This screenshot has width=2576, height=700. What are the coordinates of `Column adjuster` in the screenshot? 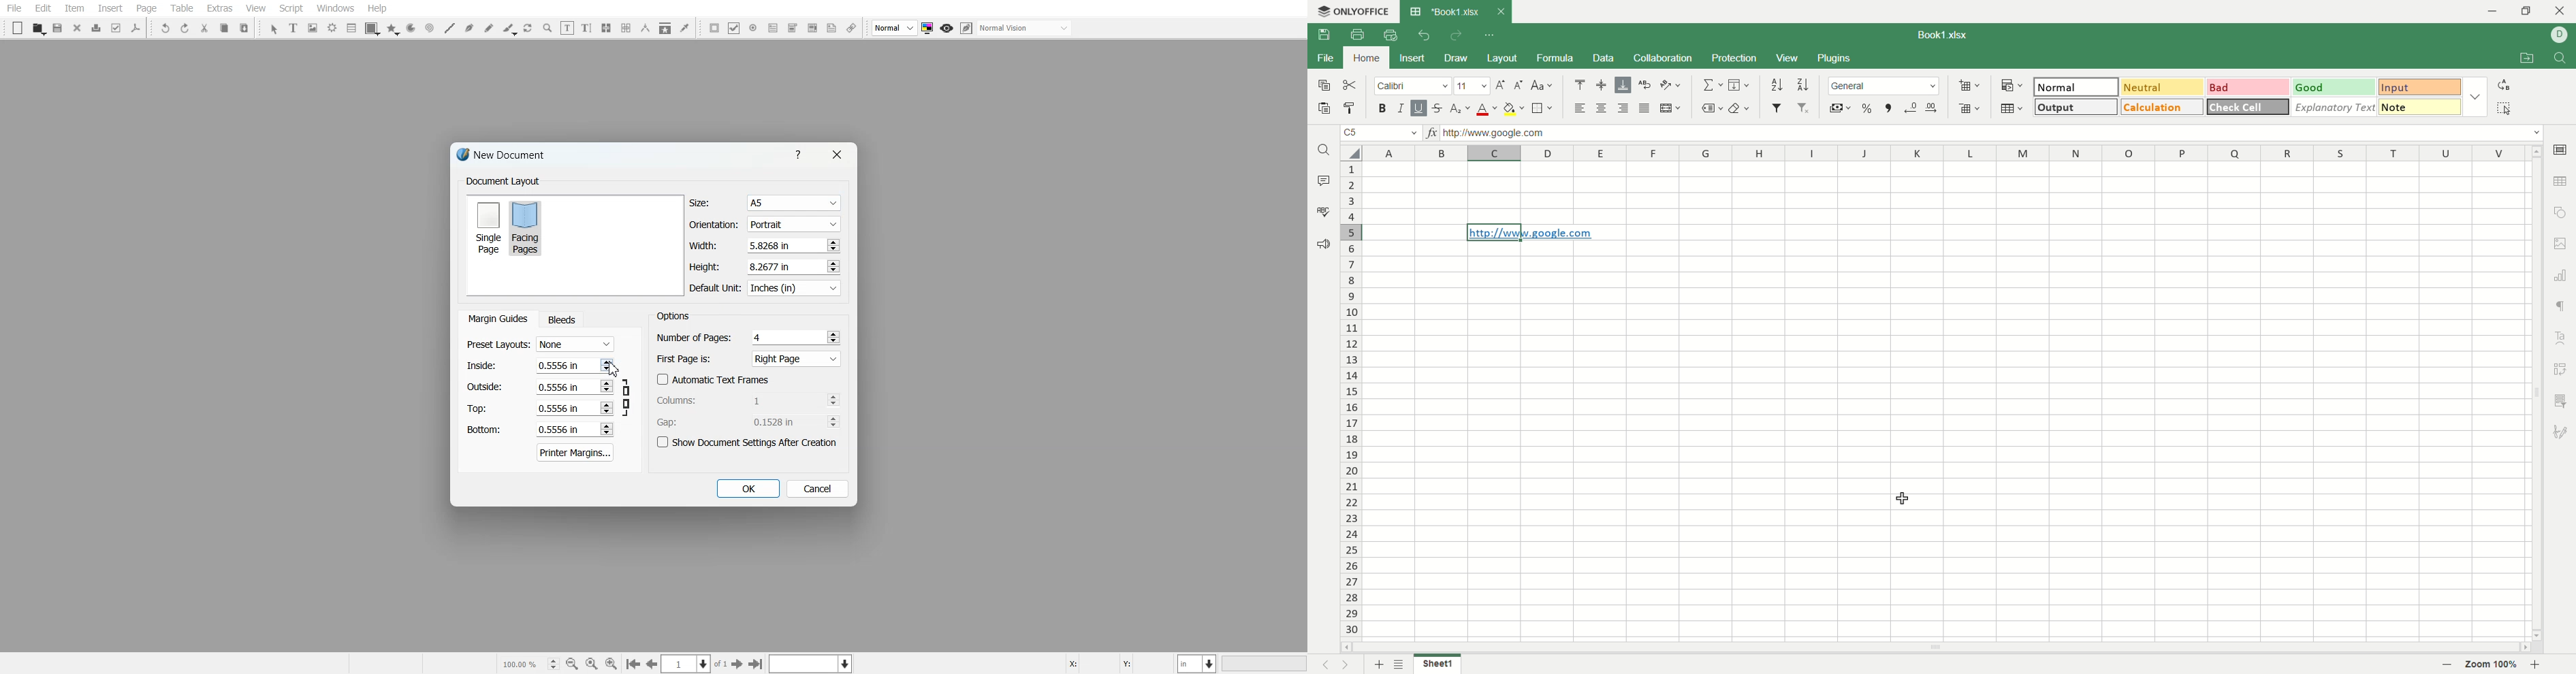 It's located at (749, 400).